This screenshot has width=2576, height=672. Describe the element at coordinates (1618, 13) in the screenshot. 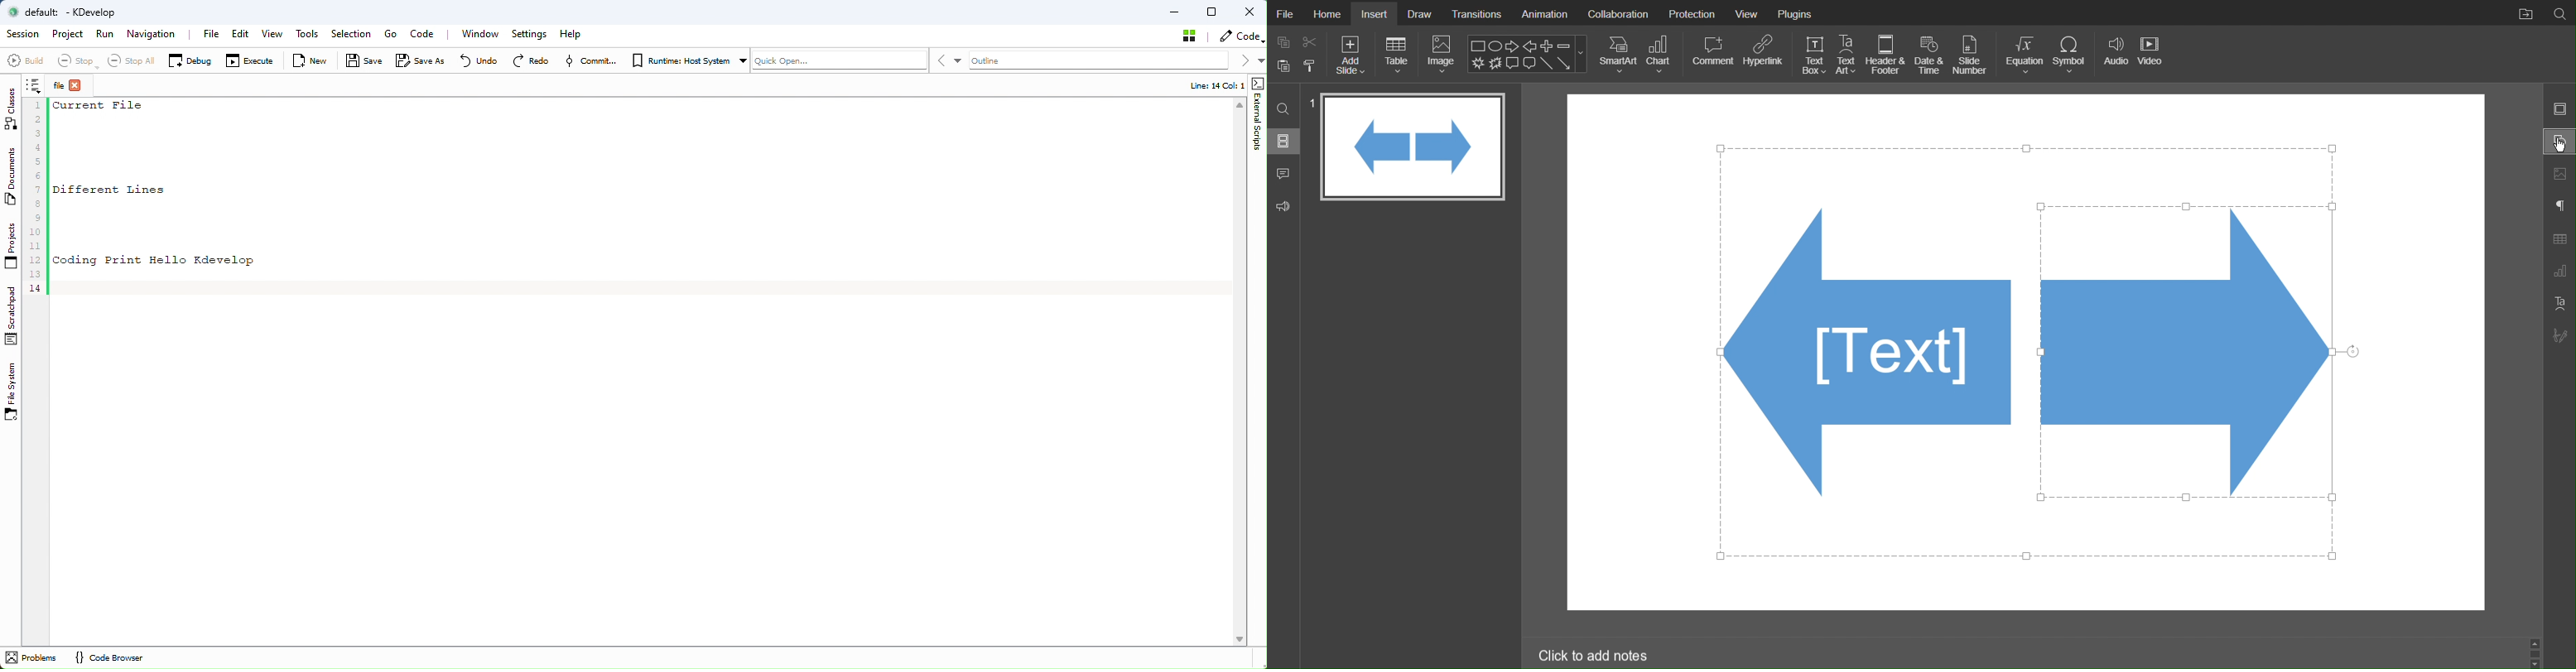

I see `Collaboration` at that location.